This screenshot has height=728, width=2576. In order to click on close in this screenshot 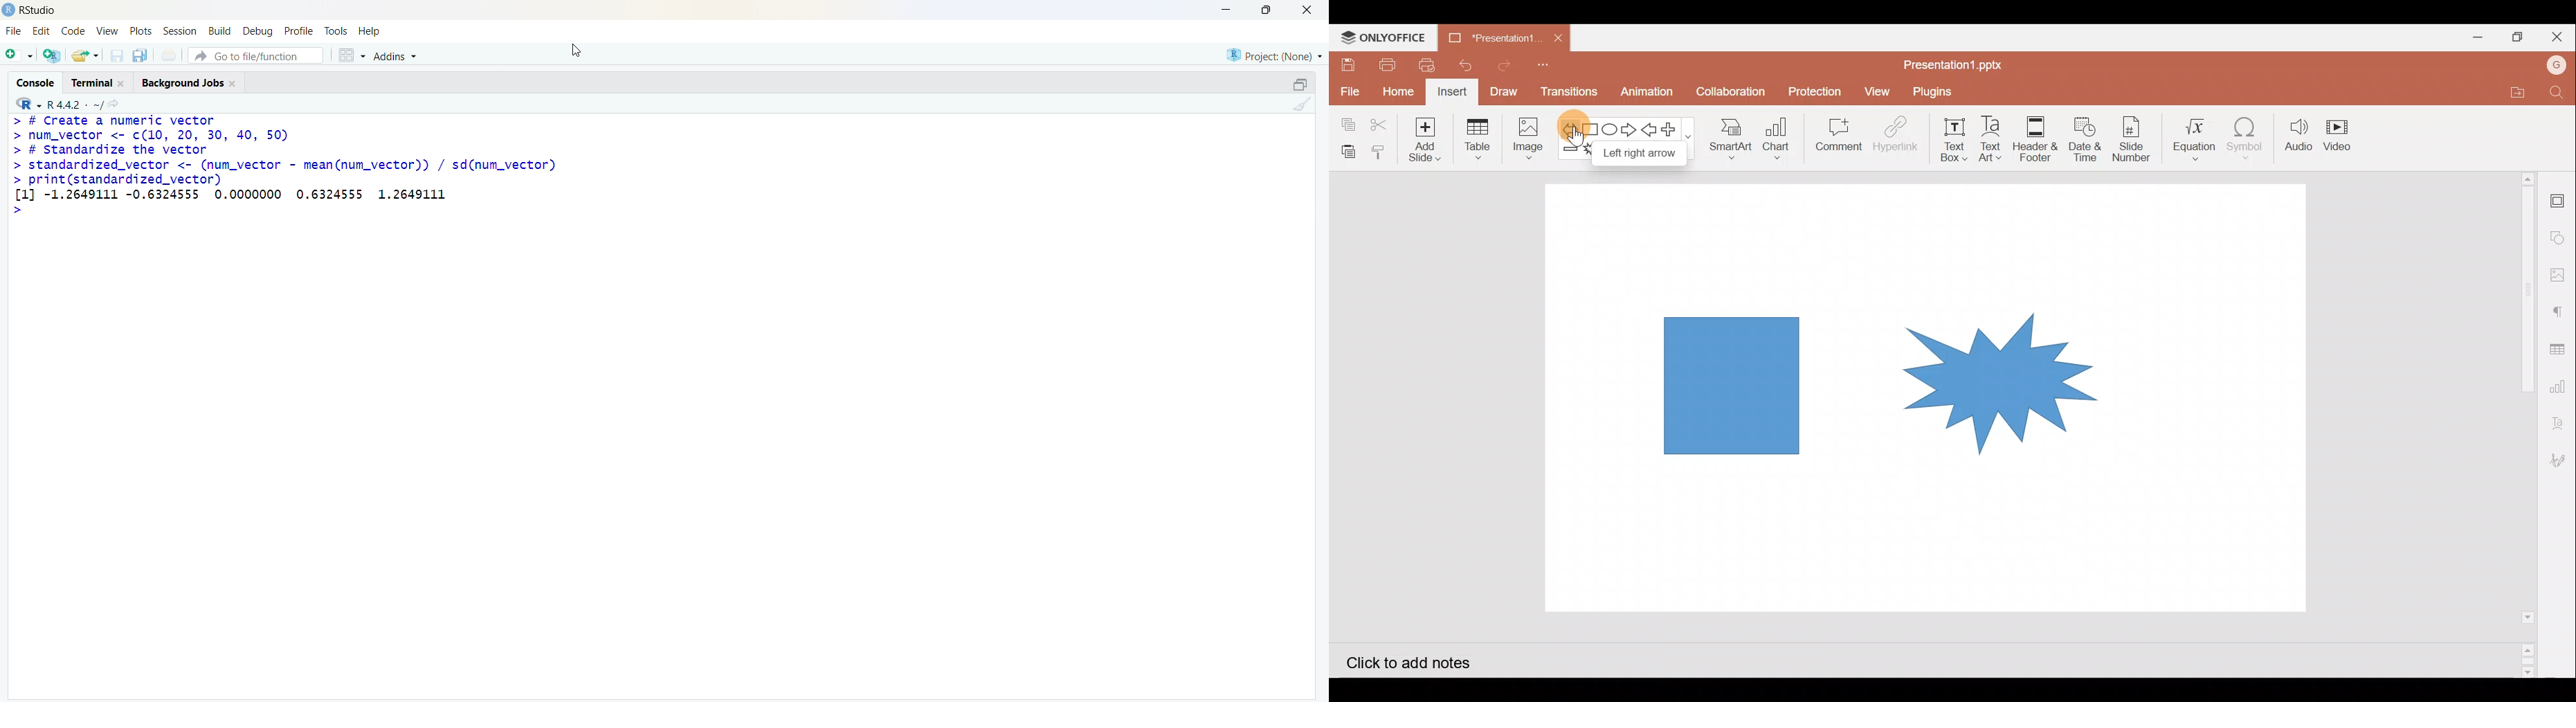, I will do `click(1308, 10)`.